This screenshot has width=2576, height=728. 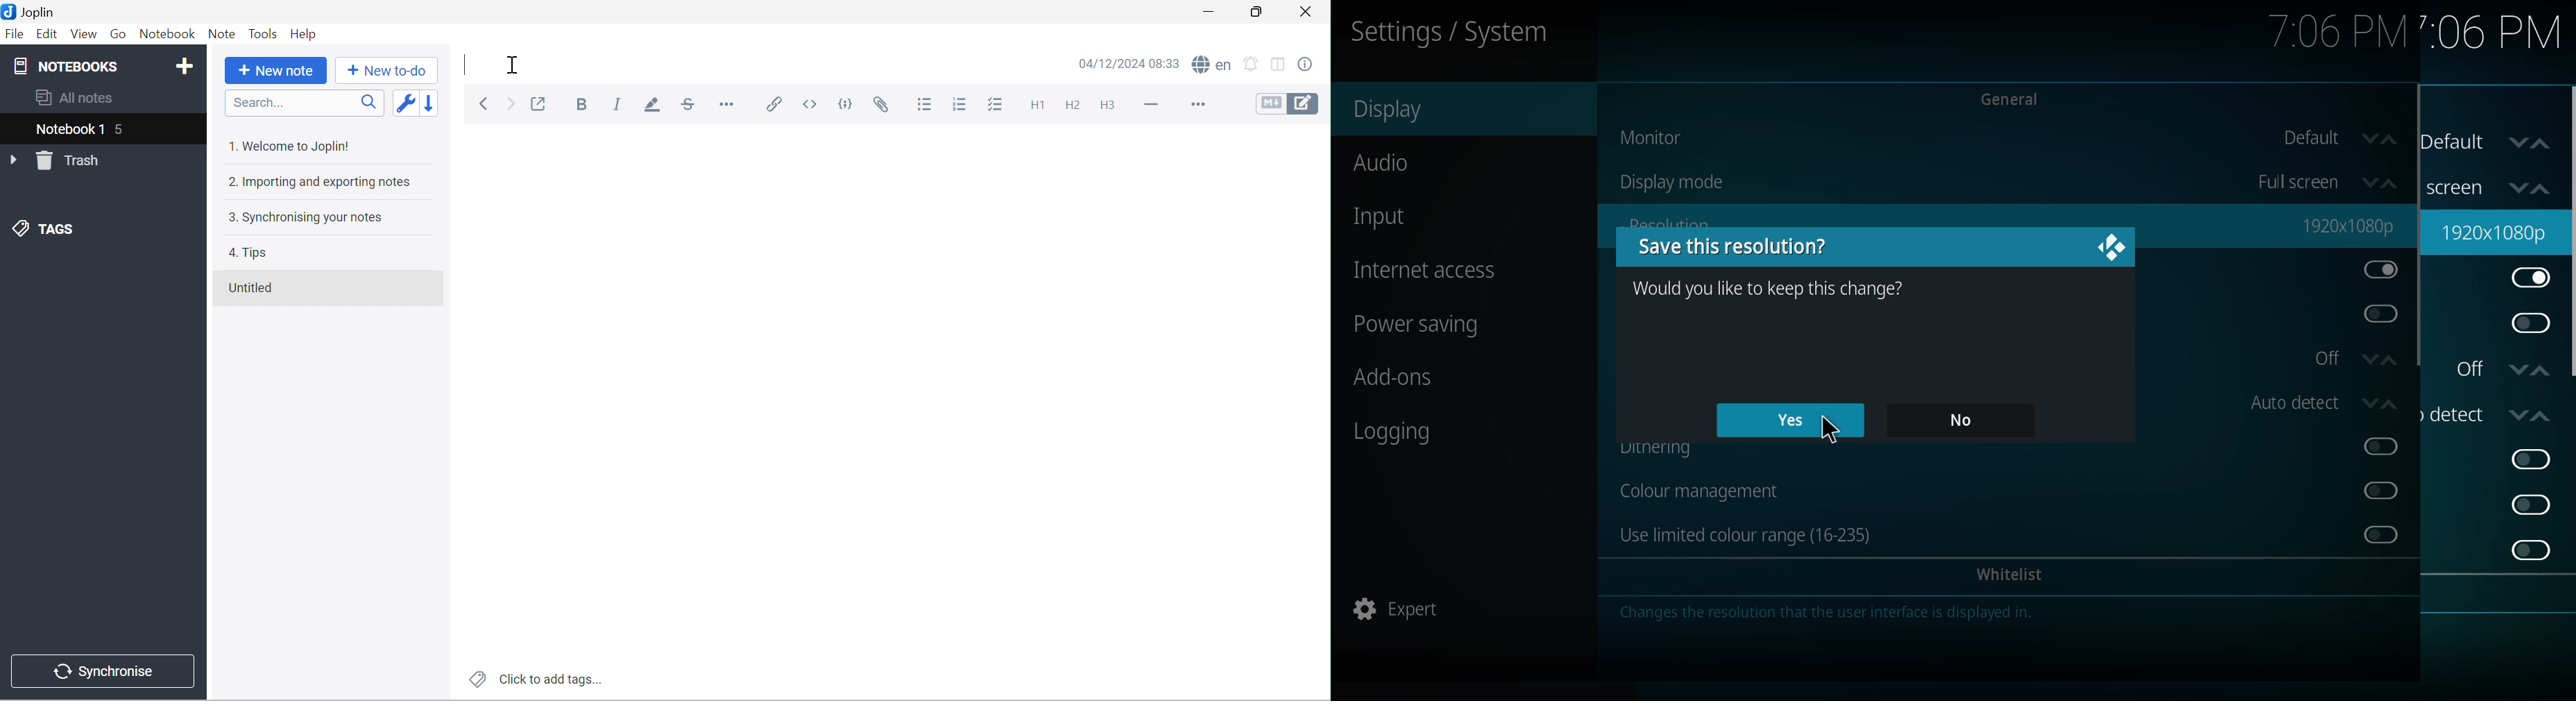 What do you see at coordinates (305, 34) in the screenshot?
I see `Help` at bounding box center [305, 34].